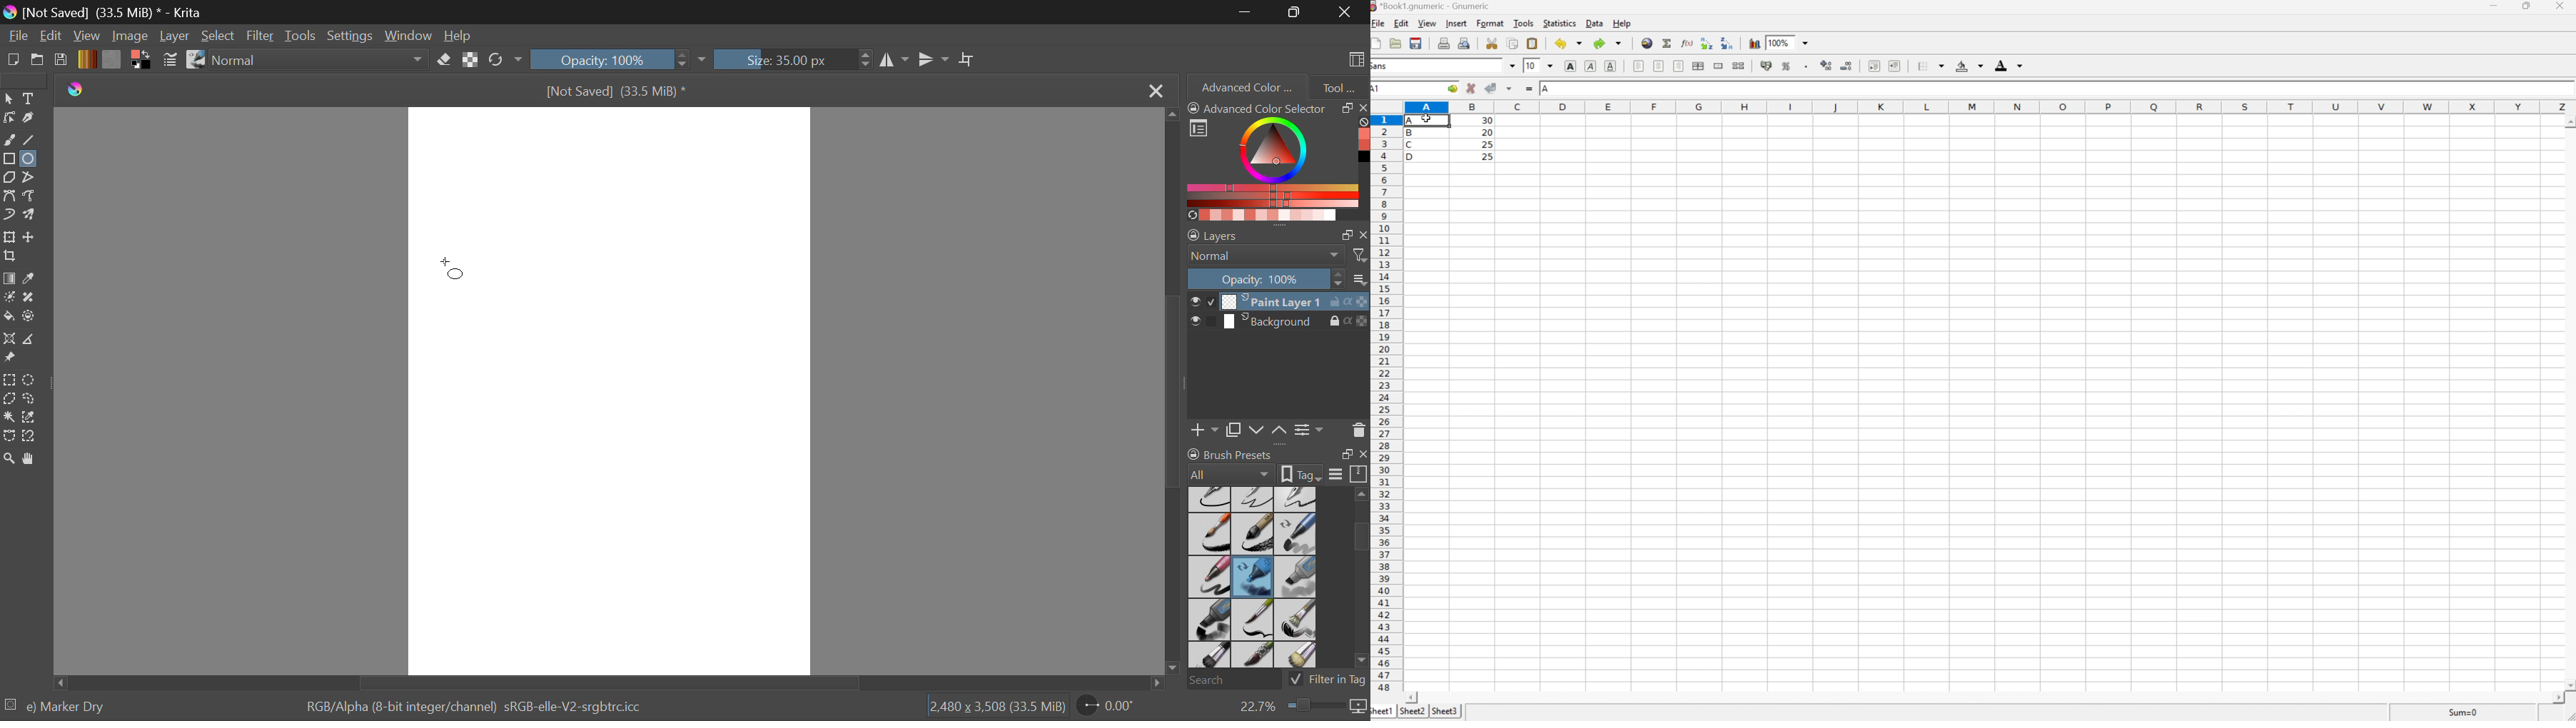 The width and height of the screenshot is (2576, 728). Describe the element at coordinates (1486, 122) in the screenshot. I see `30` at that location.